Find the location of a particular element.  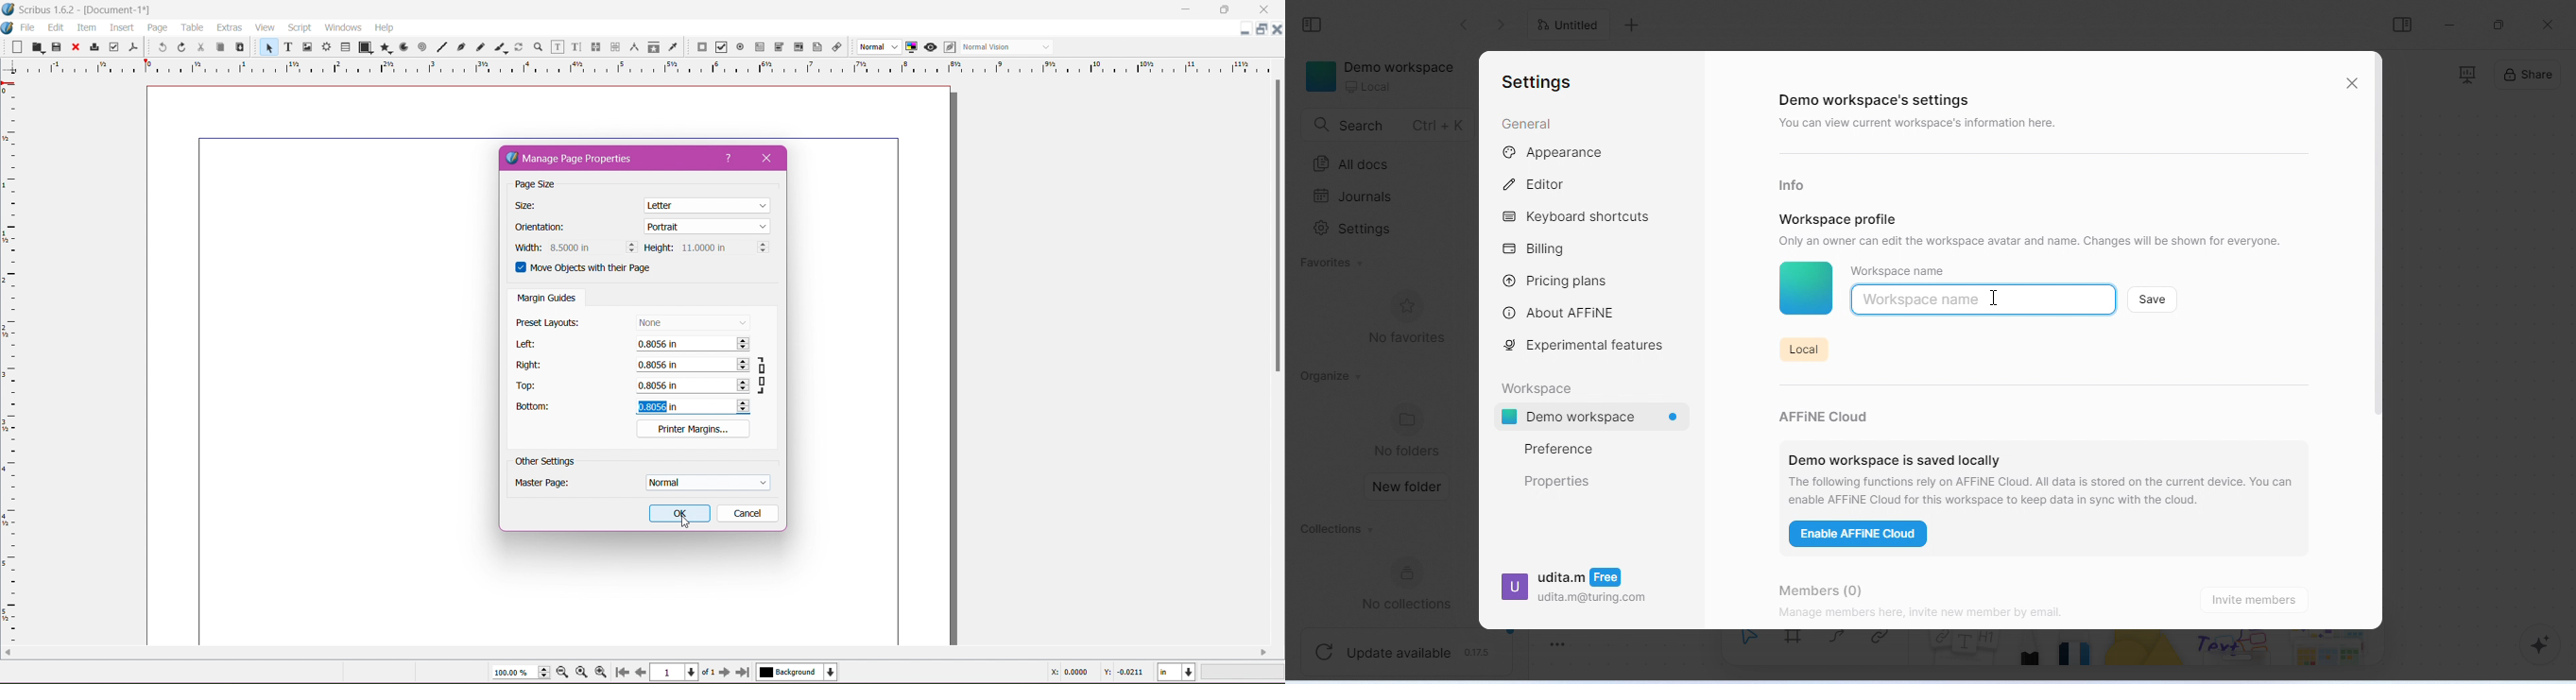

update available is located at coordinates (1408, 649).